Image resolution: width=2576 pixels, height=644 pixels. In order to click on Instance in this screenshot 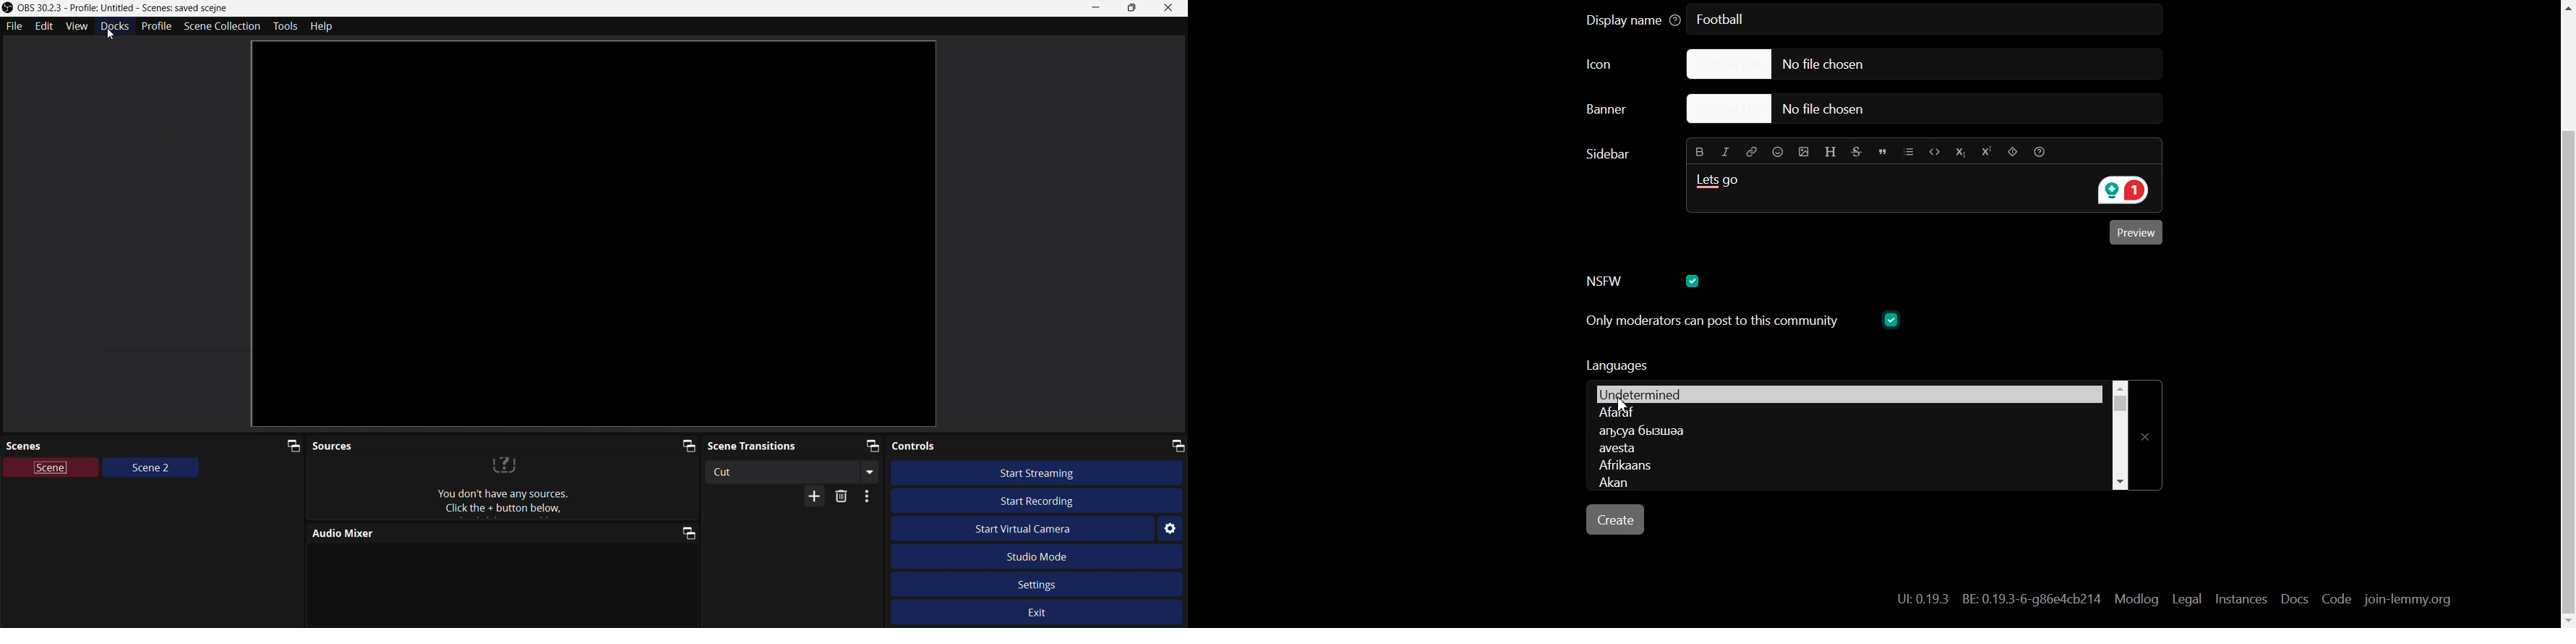, I will do `click(2241, 598)`.